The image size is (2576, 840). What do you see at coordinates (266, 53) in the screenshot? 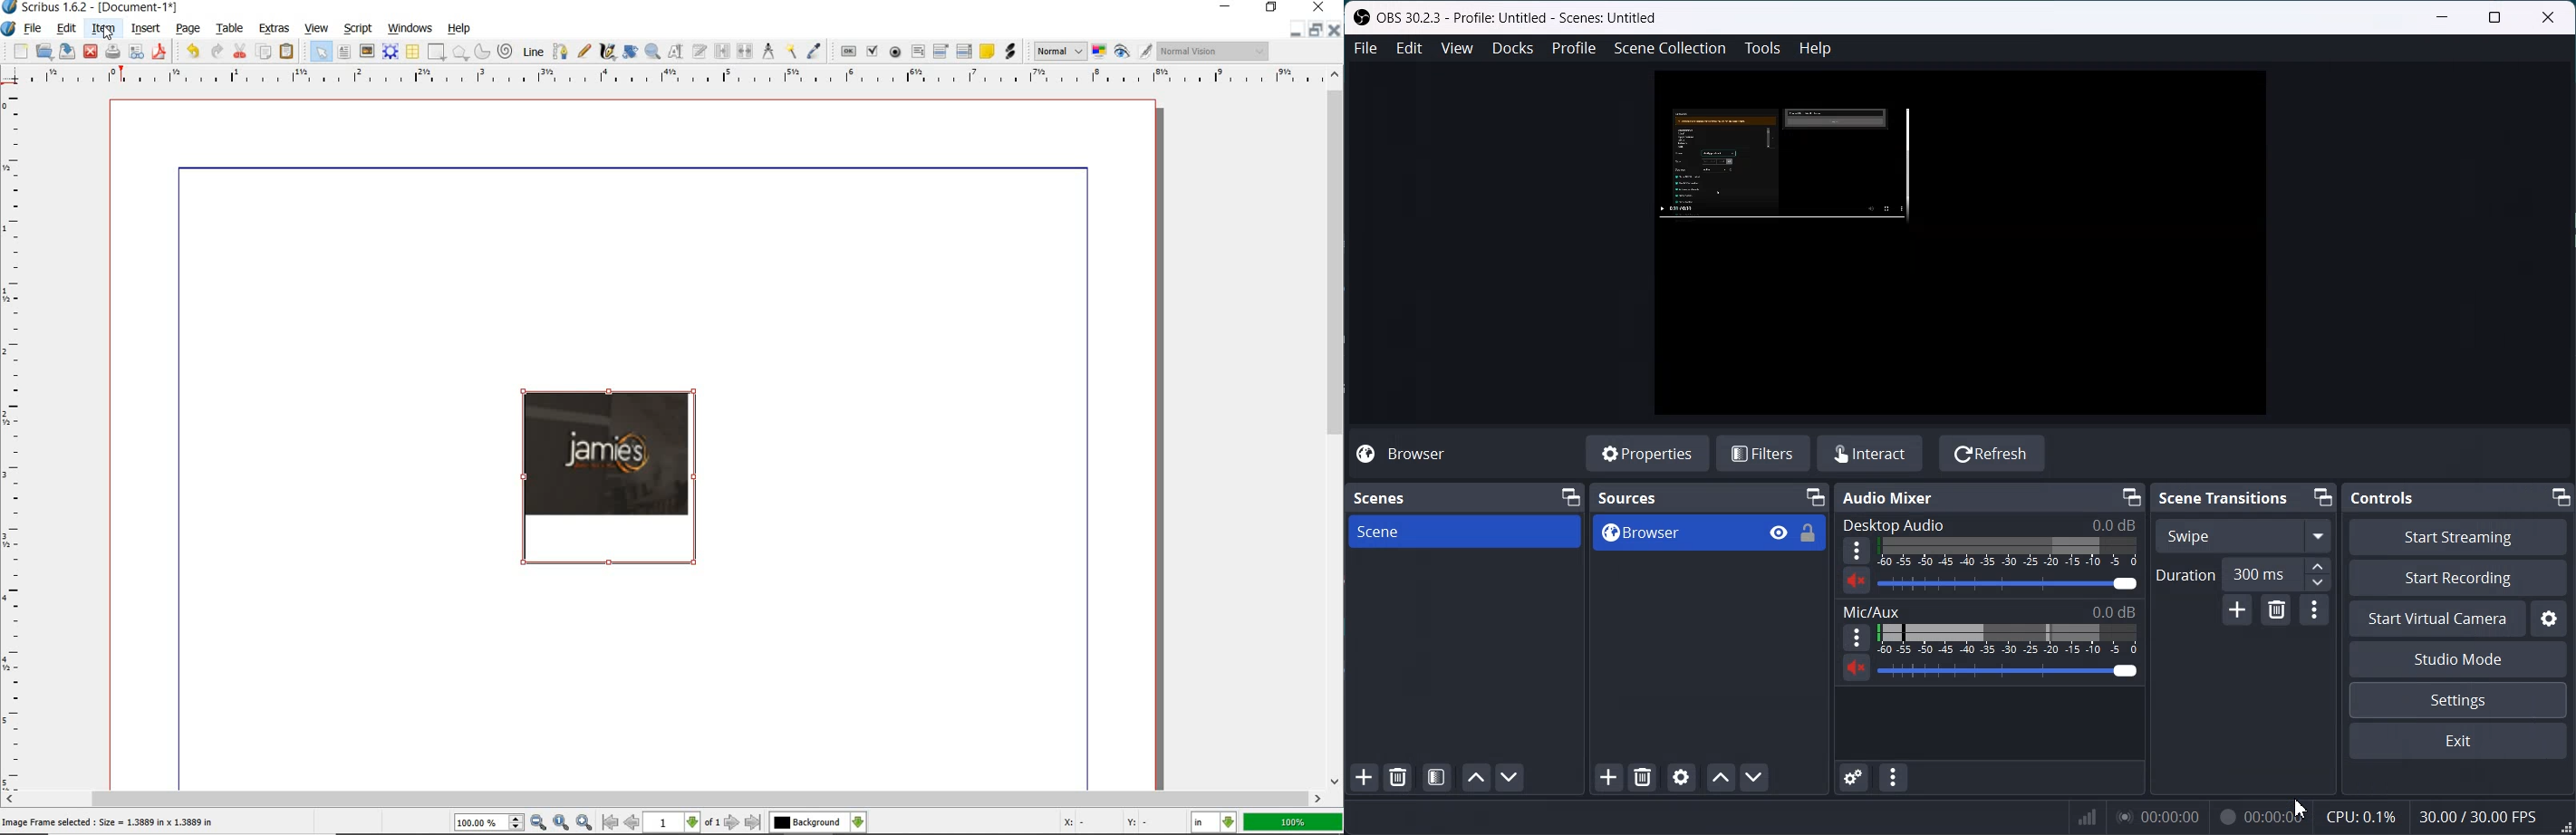
I see `copy` at bounding box center [266, 53].